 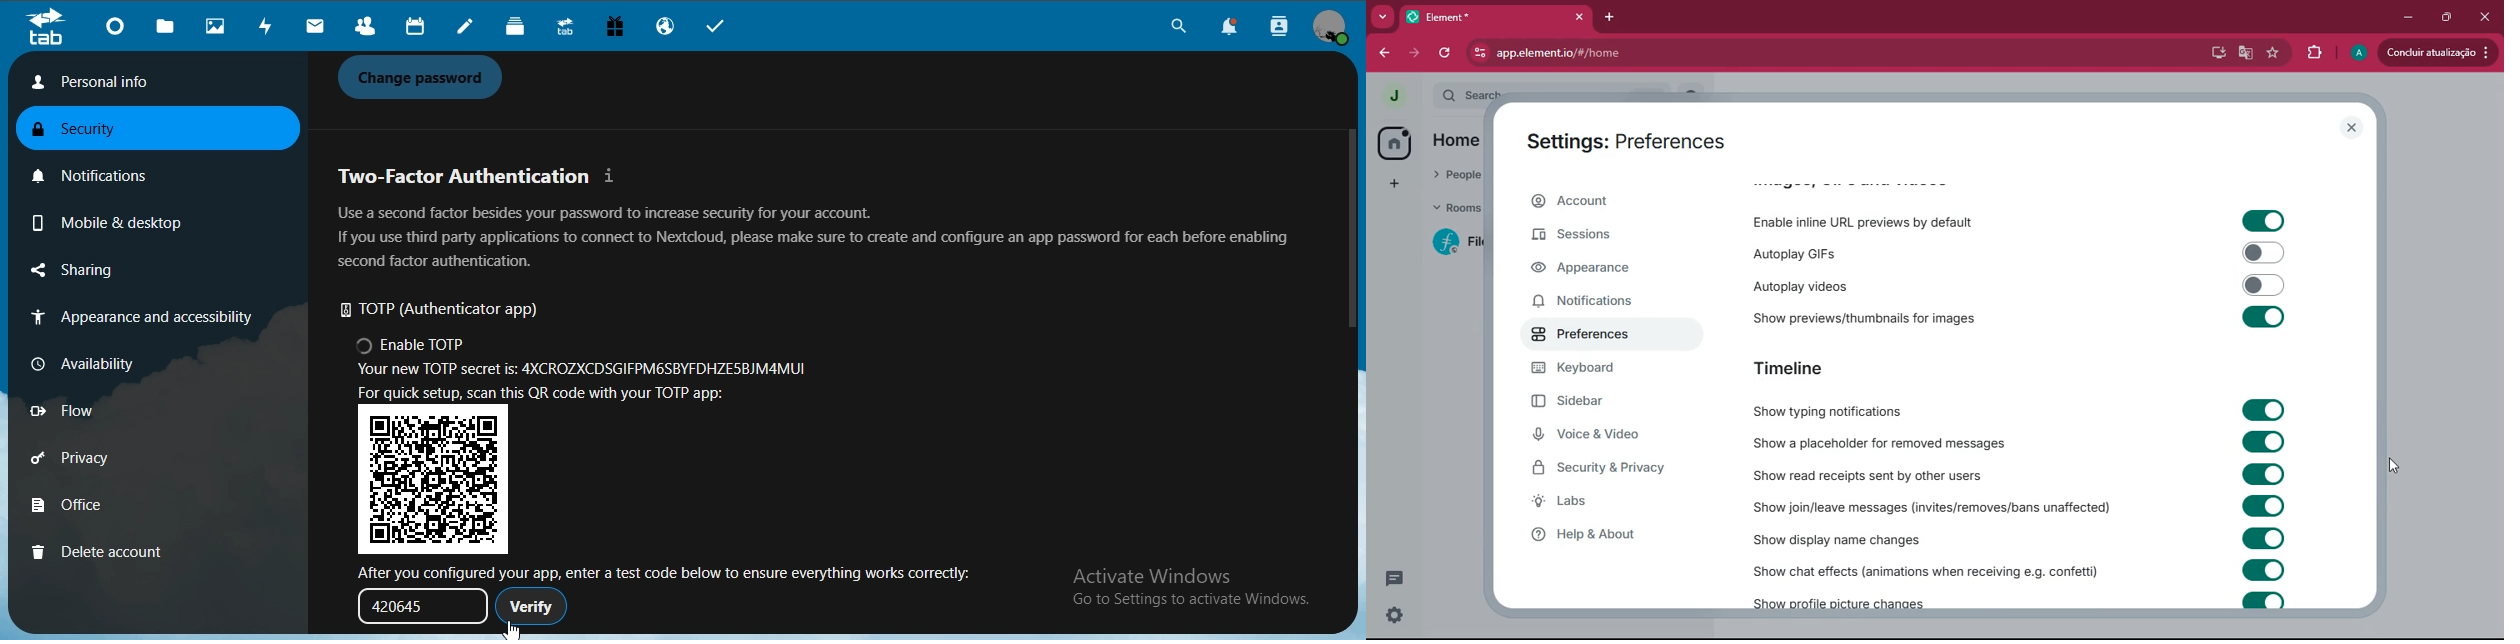 What do you see at coordinates (2314, 53) in the screenshot?
I see `extensions` at bounding box center [2314, 53].